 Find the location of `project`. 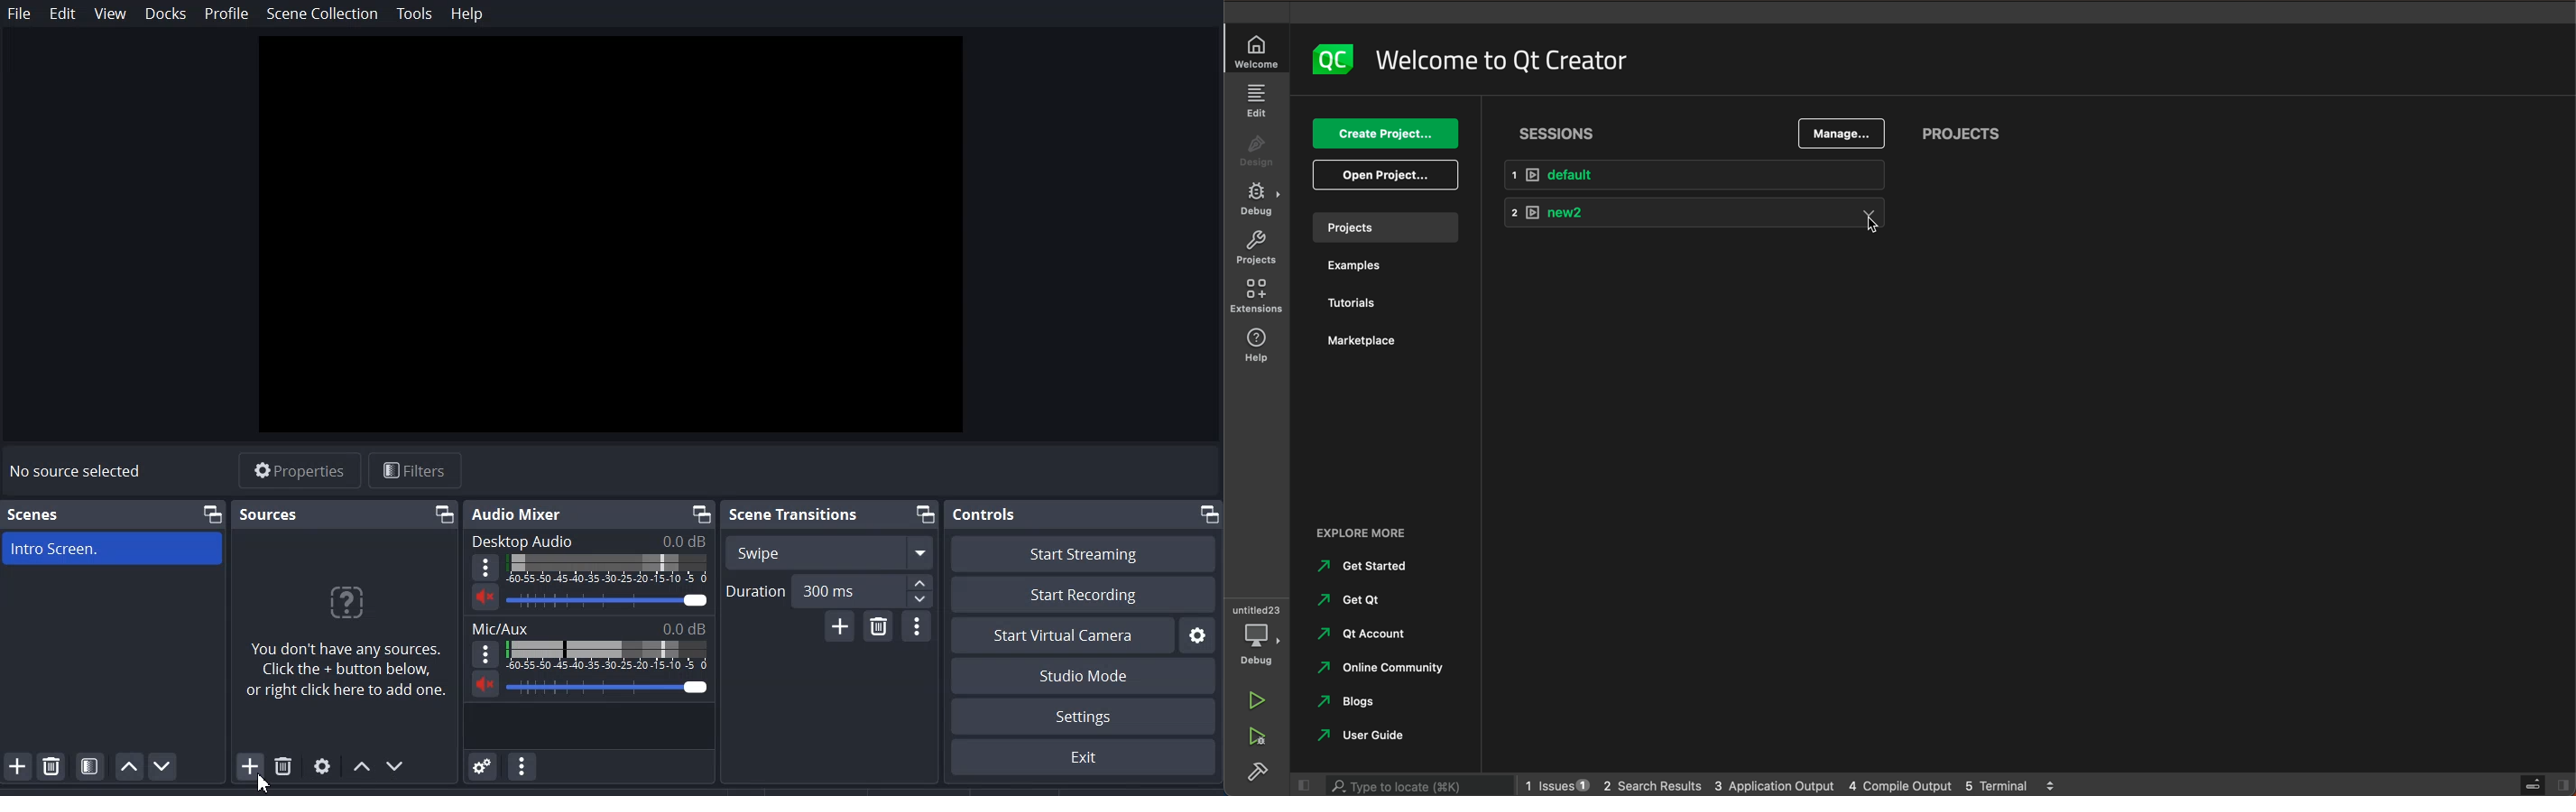

project is located at coordinates (1383, 226).